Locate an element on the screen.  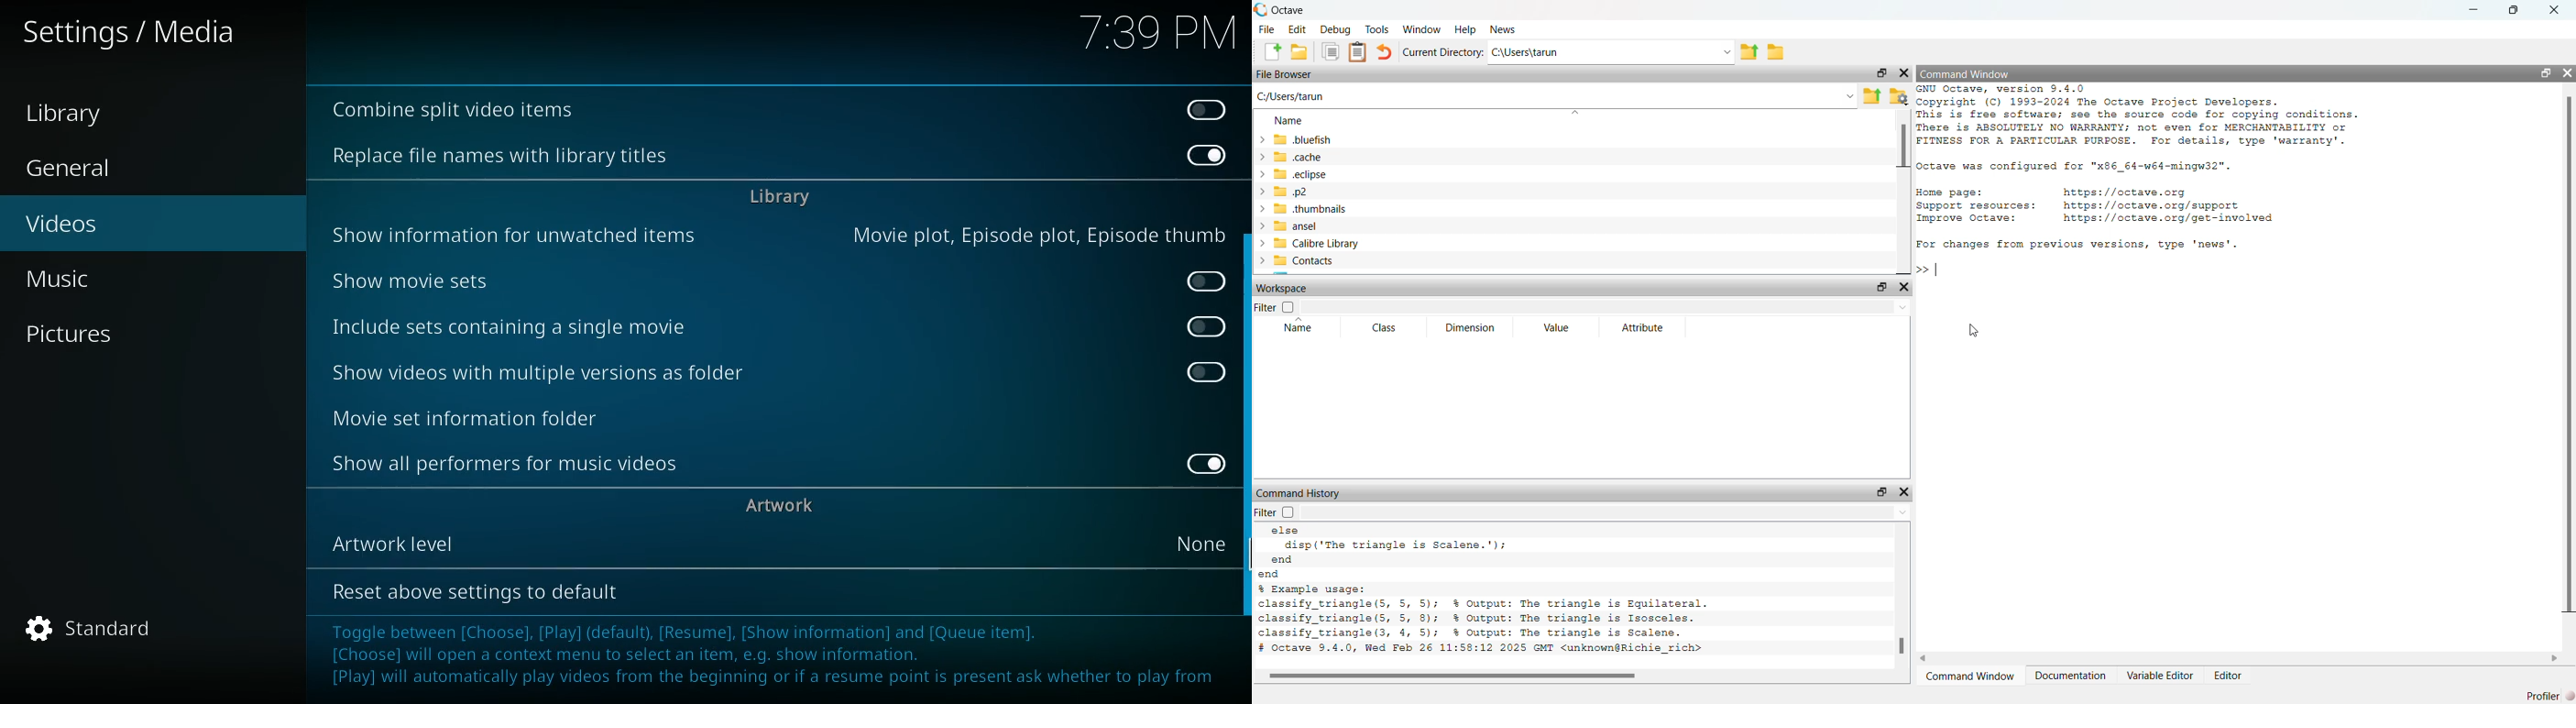
None is located at coordinates (1206, 542).